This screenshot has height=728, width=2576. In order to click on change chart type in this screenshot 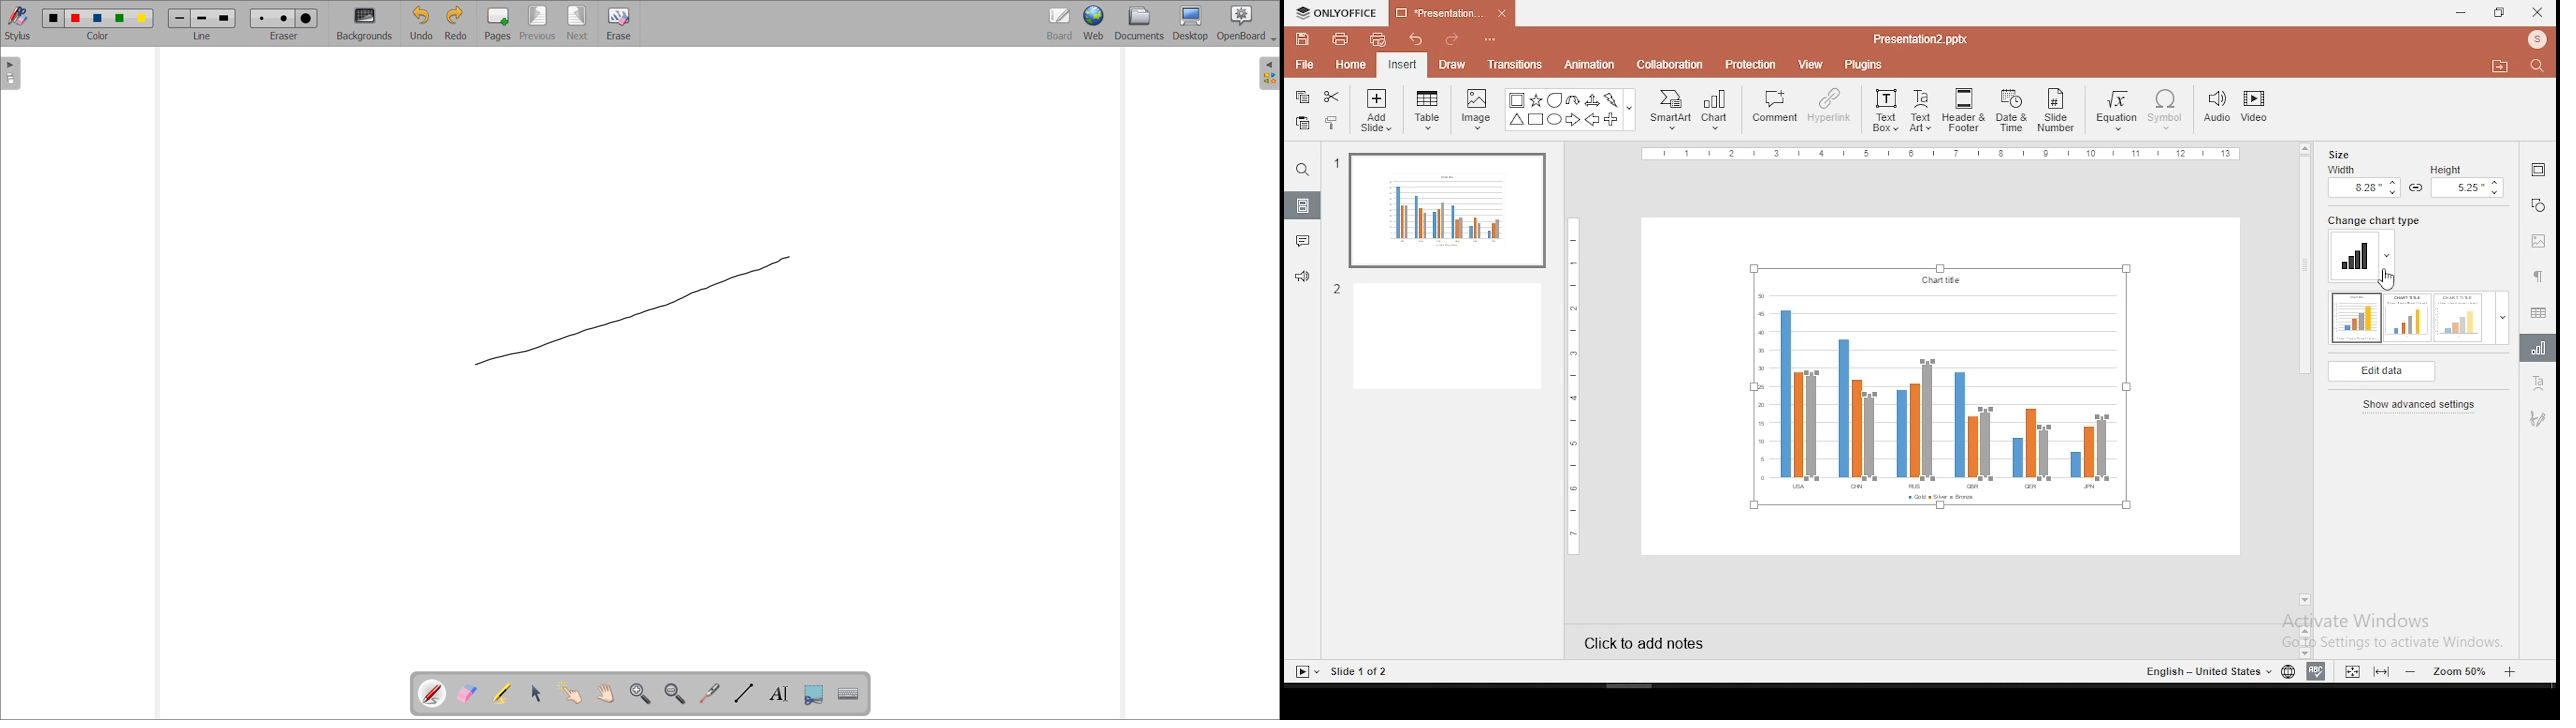, I will do `click(2364, 255)`.